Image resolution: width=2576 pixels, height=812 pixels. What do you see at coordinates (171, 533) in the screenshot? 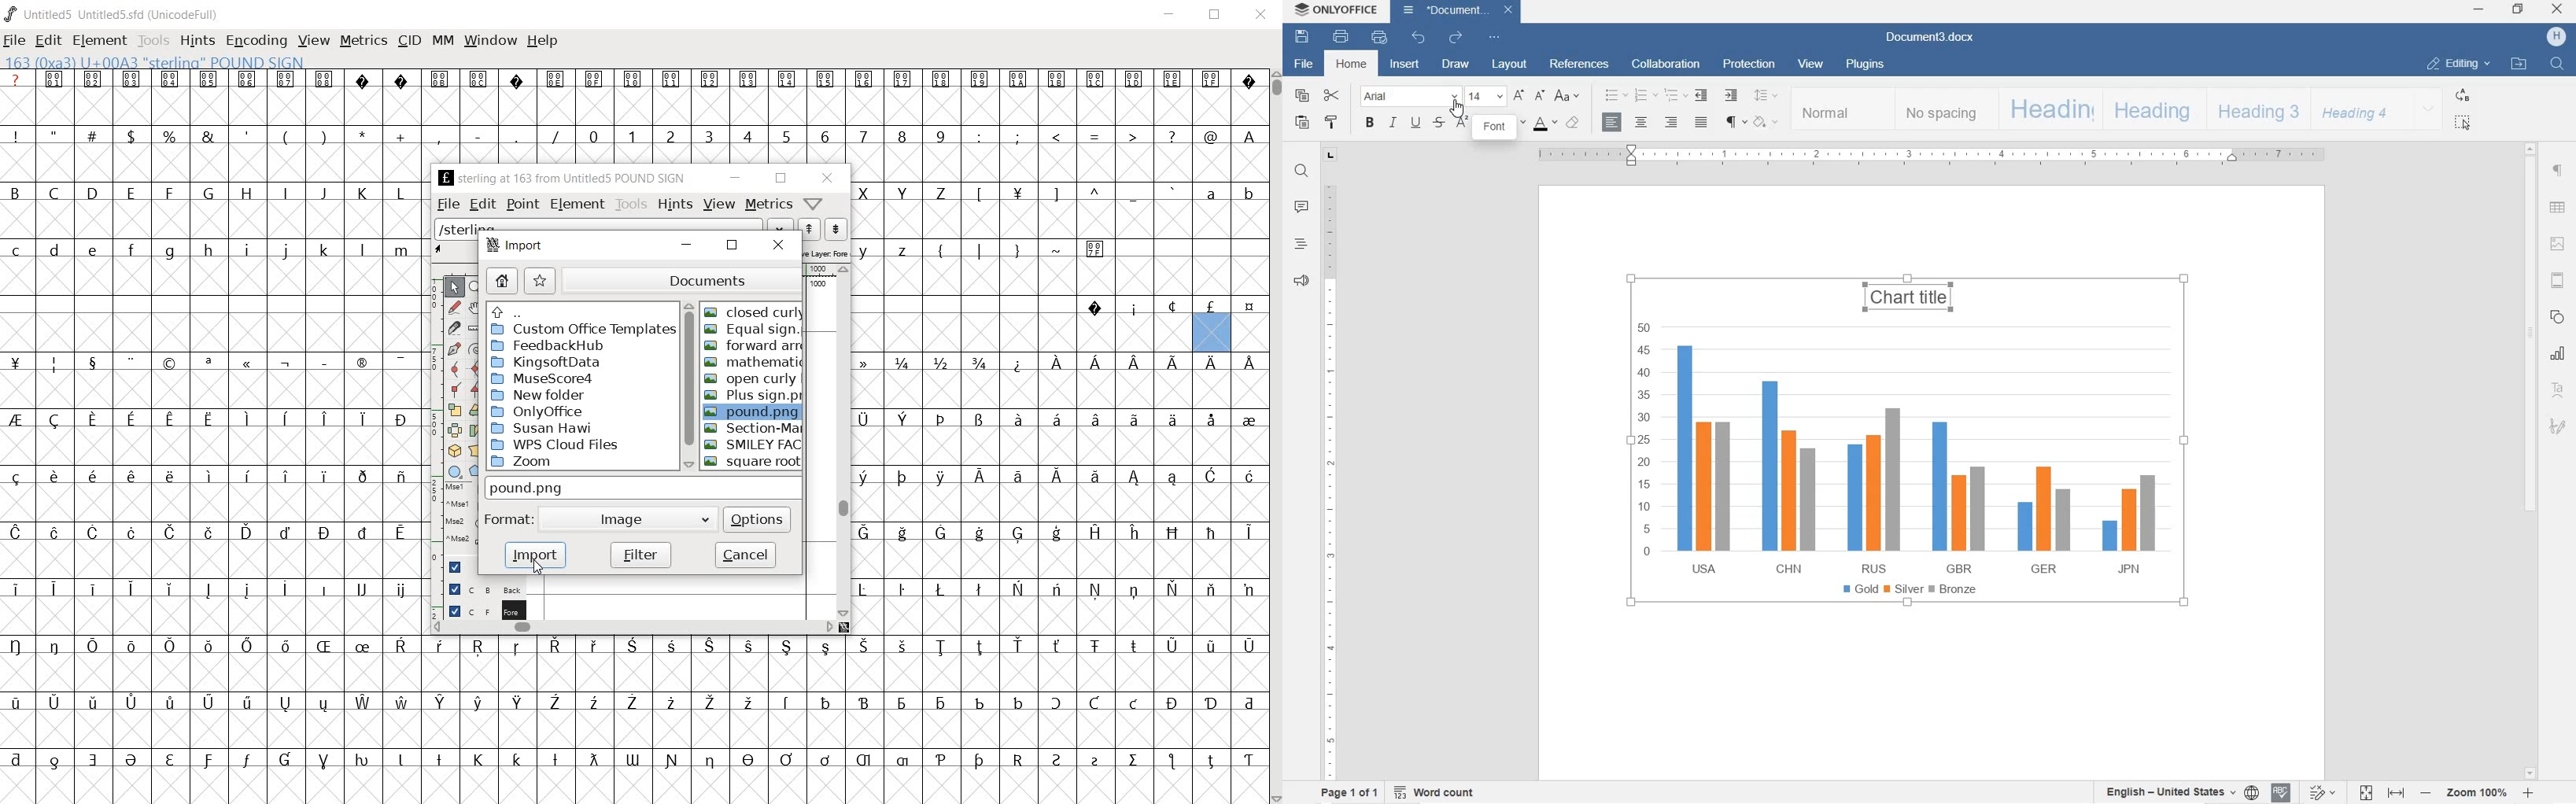
I see `Symbol` at bounding box center [171, 533].